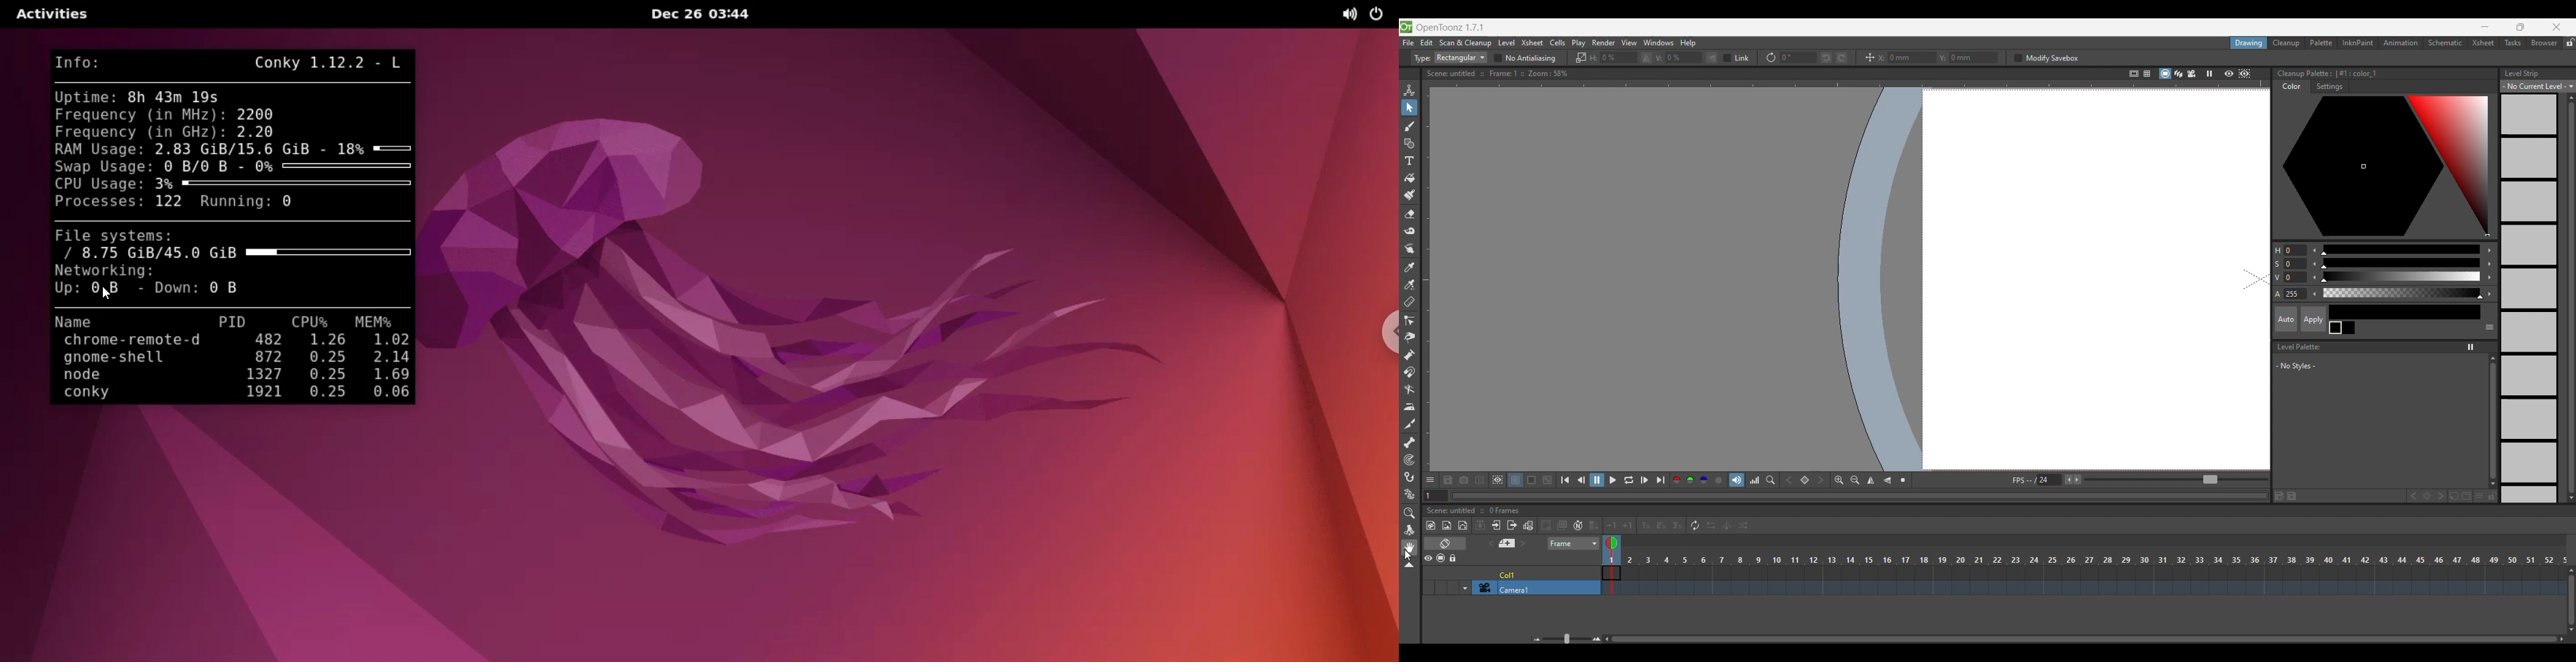 The width and height of the screenshot is (2576, 672). I want to click on Play, so click(1612, 479).